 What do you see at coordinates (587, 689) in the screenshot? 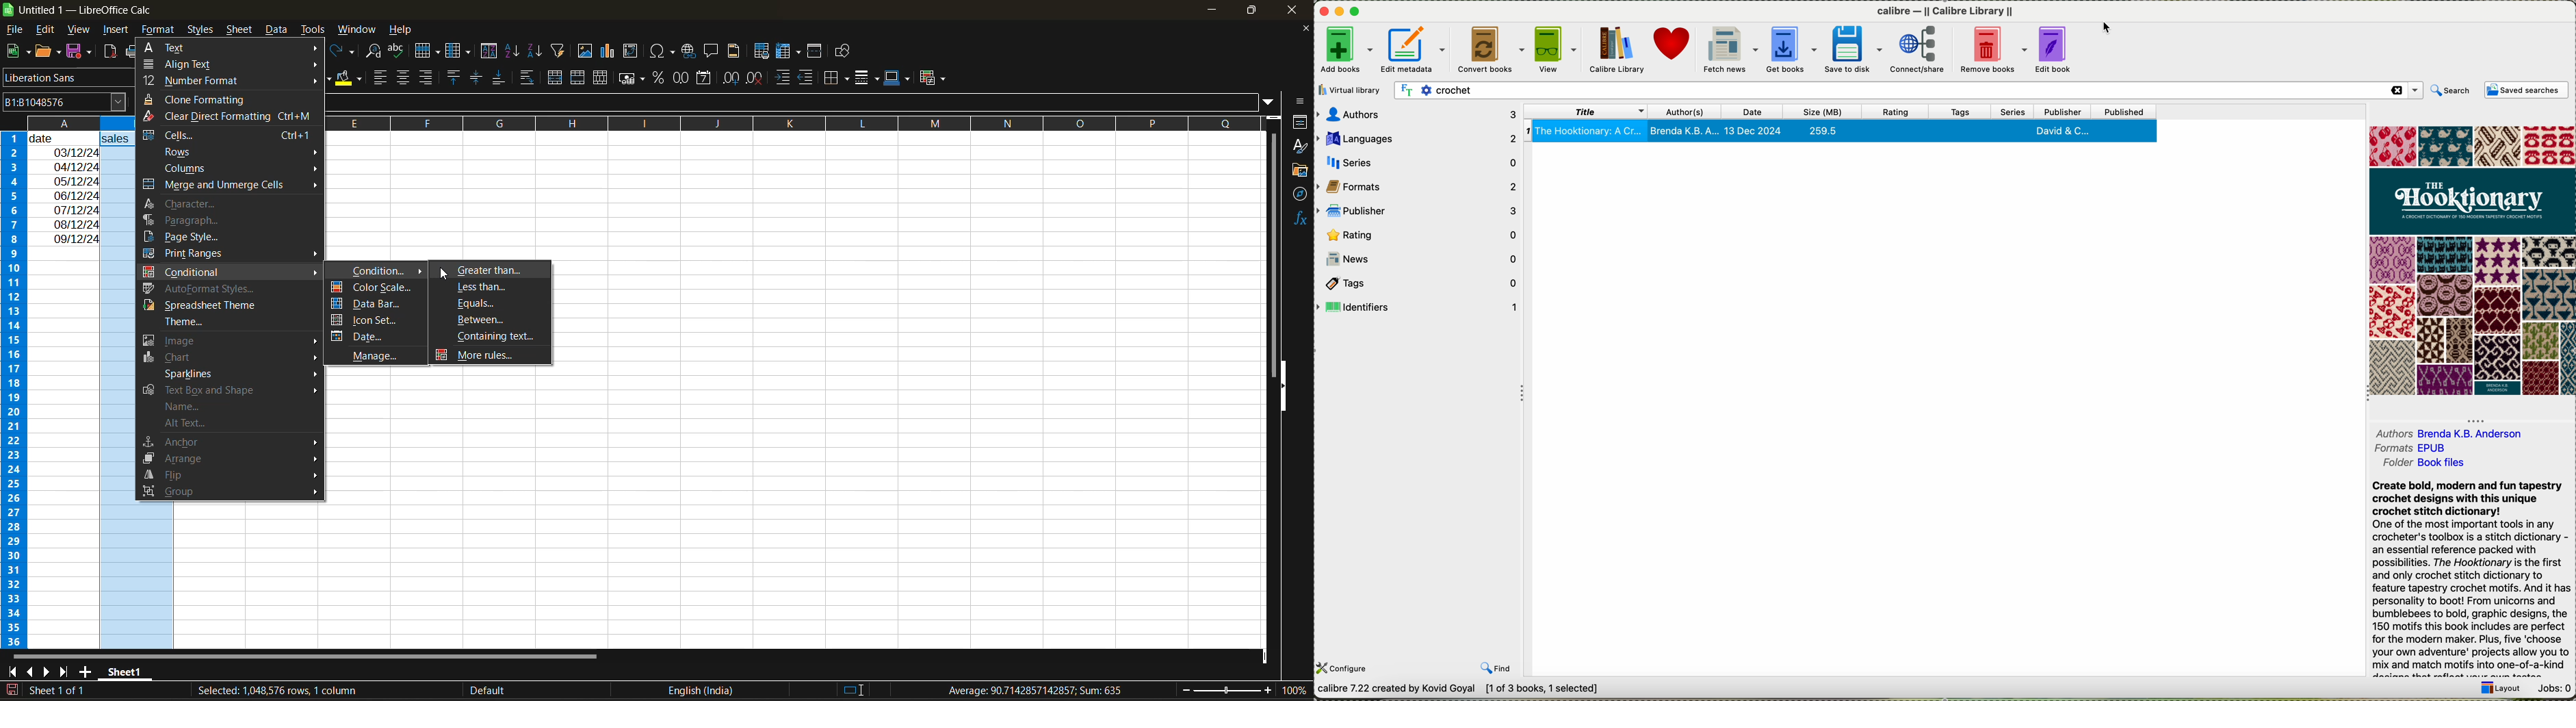
I see `text language` at bounding box center [587, 689].